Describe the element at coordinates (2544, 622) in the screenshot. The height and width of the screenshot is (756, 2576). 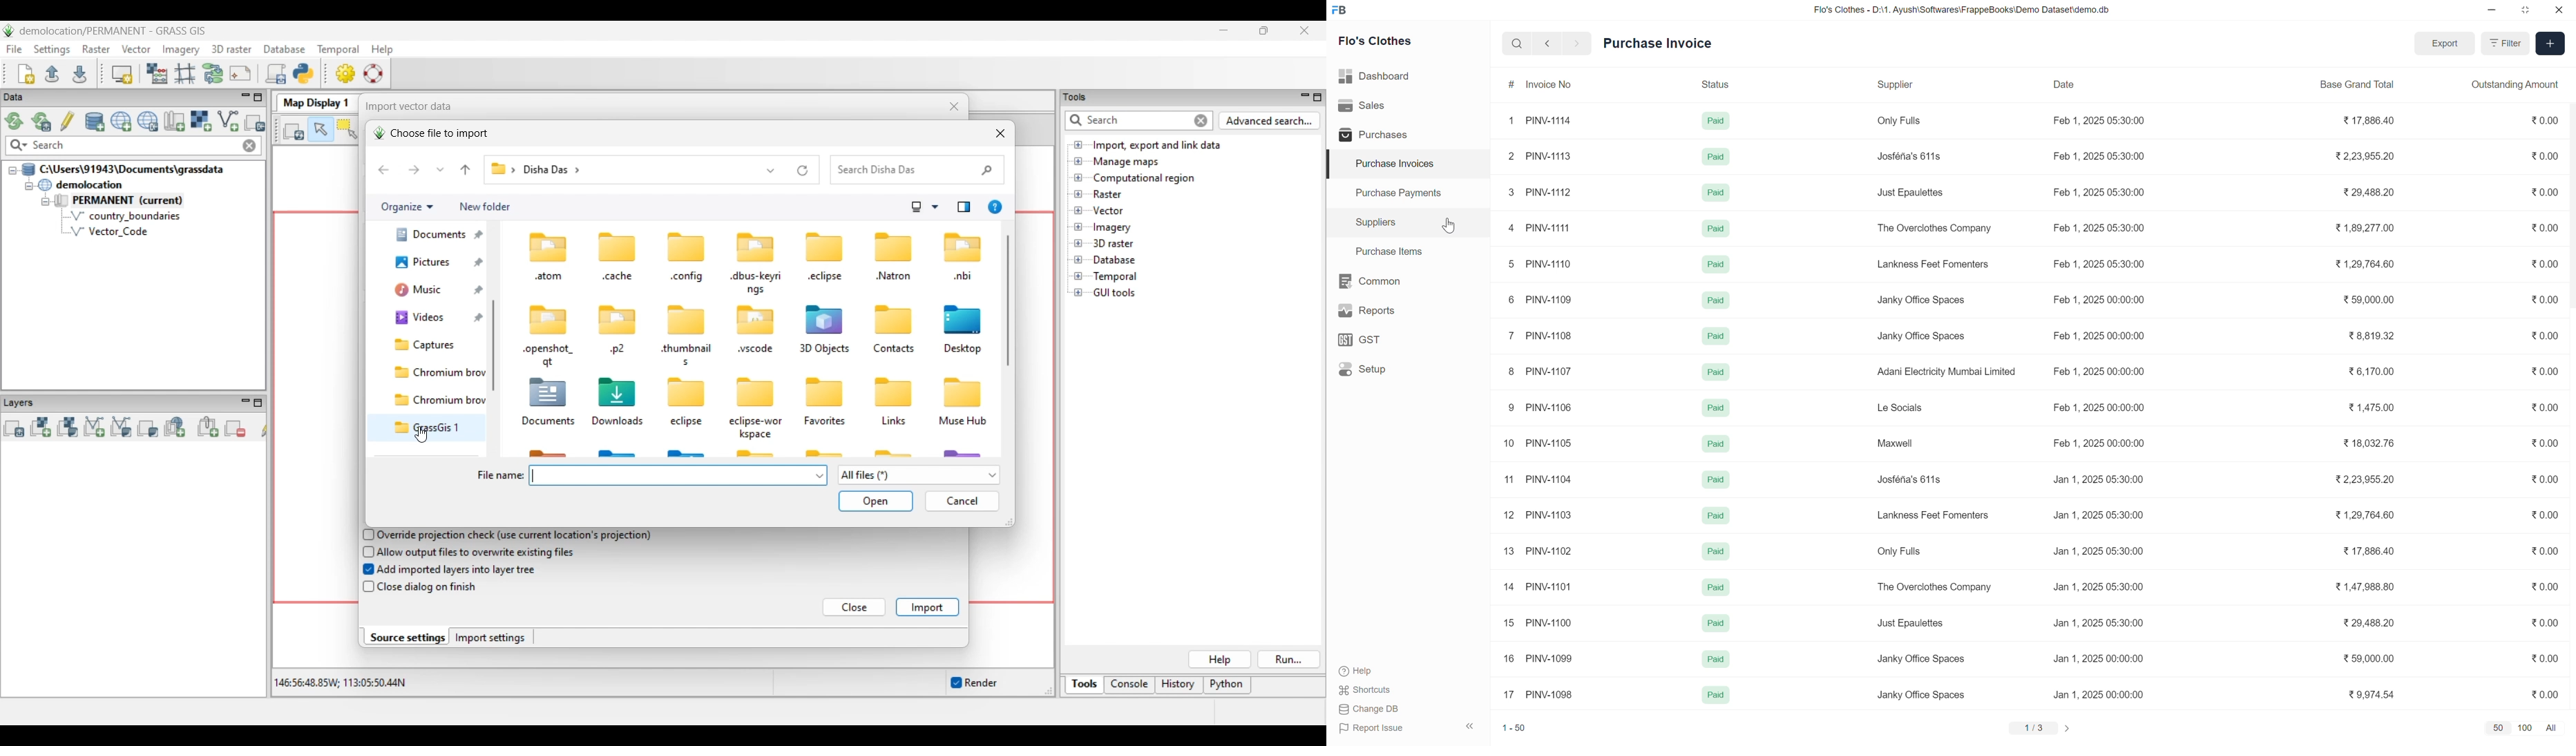
I see `0.00` at that location.